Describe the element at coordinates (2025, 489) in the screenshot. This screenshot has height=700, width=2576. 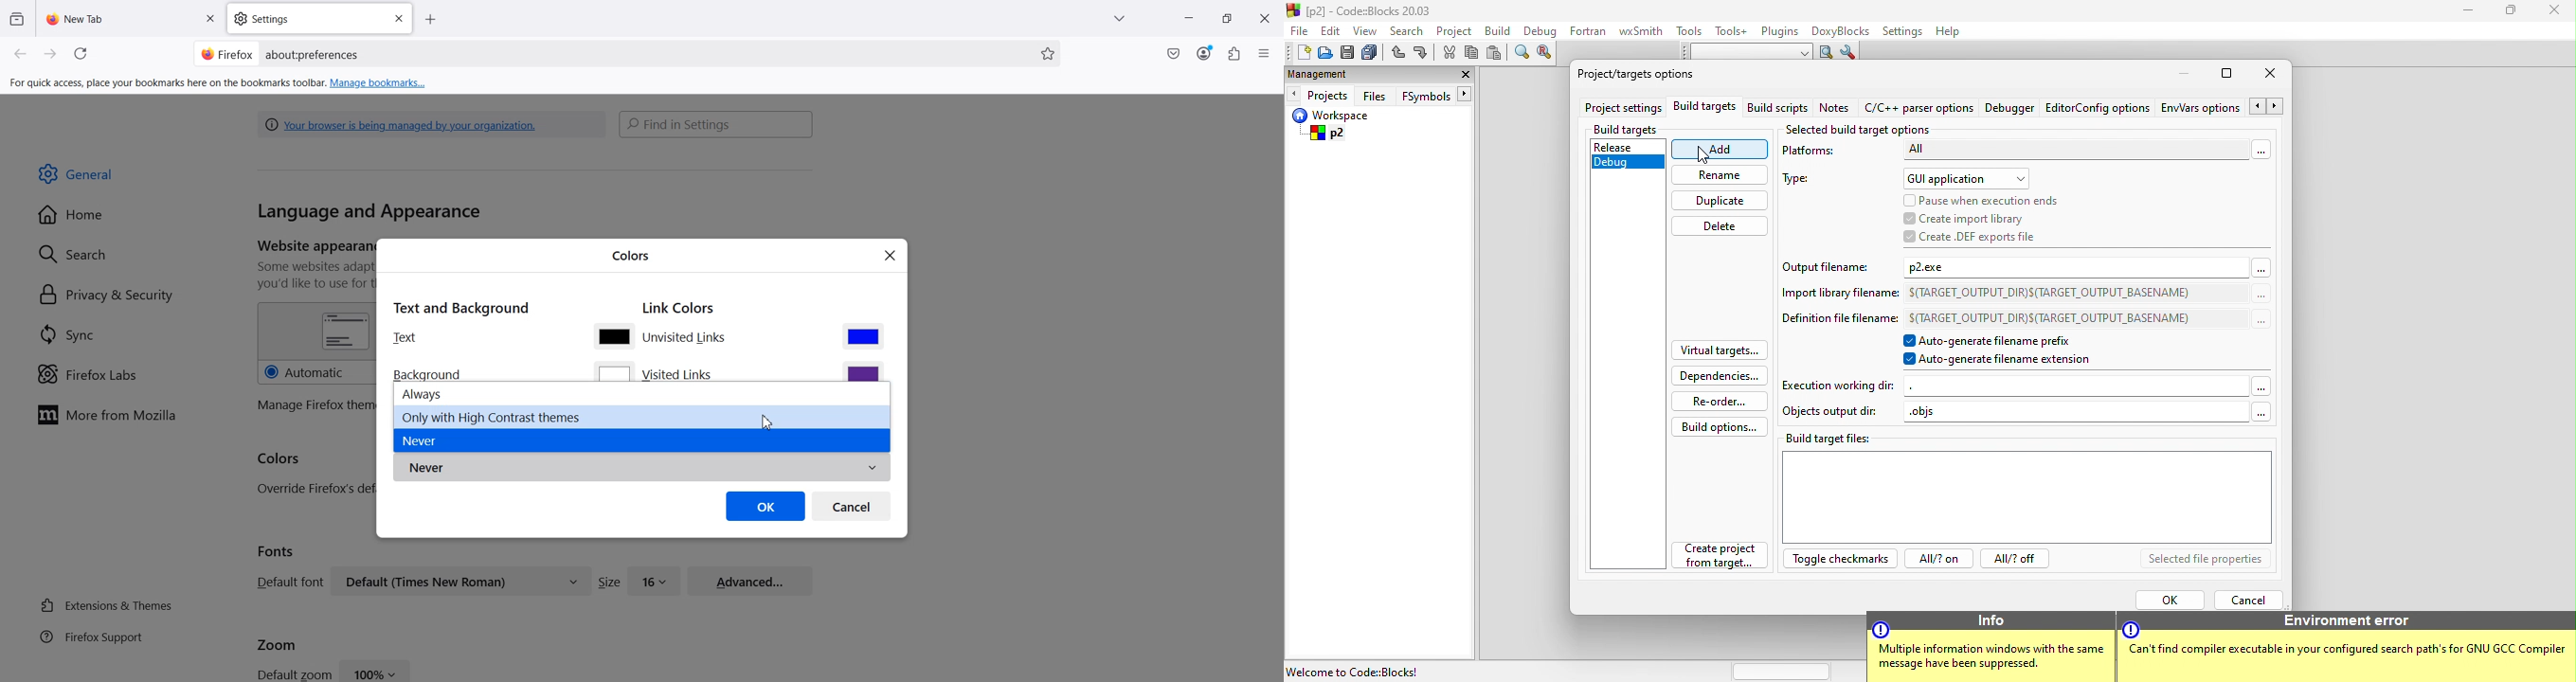
I see `build target file` at that location.